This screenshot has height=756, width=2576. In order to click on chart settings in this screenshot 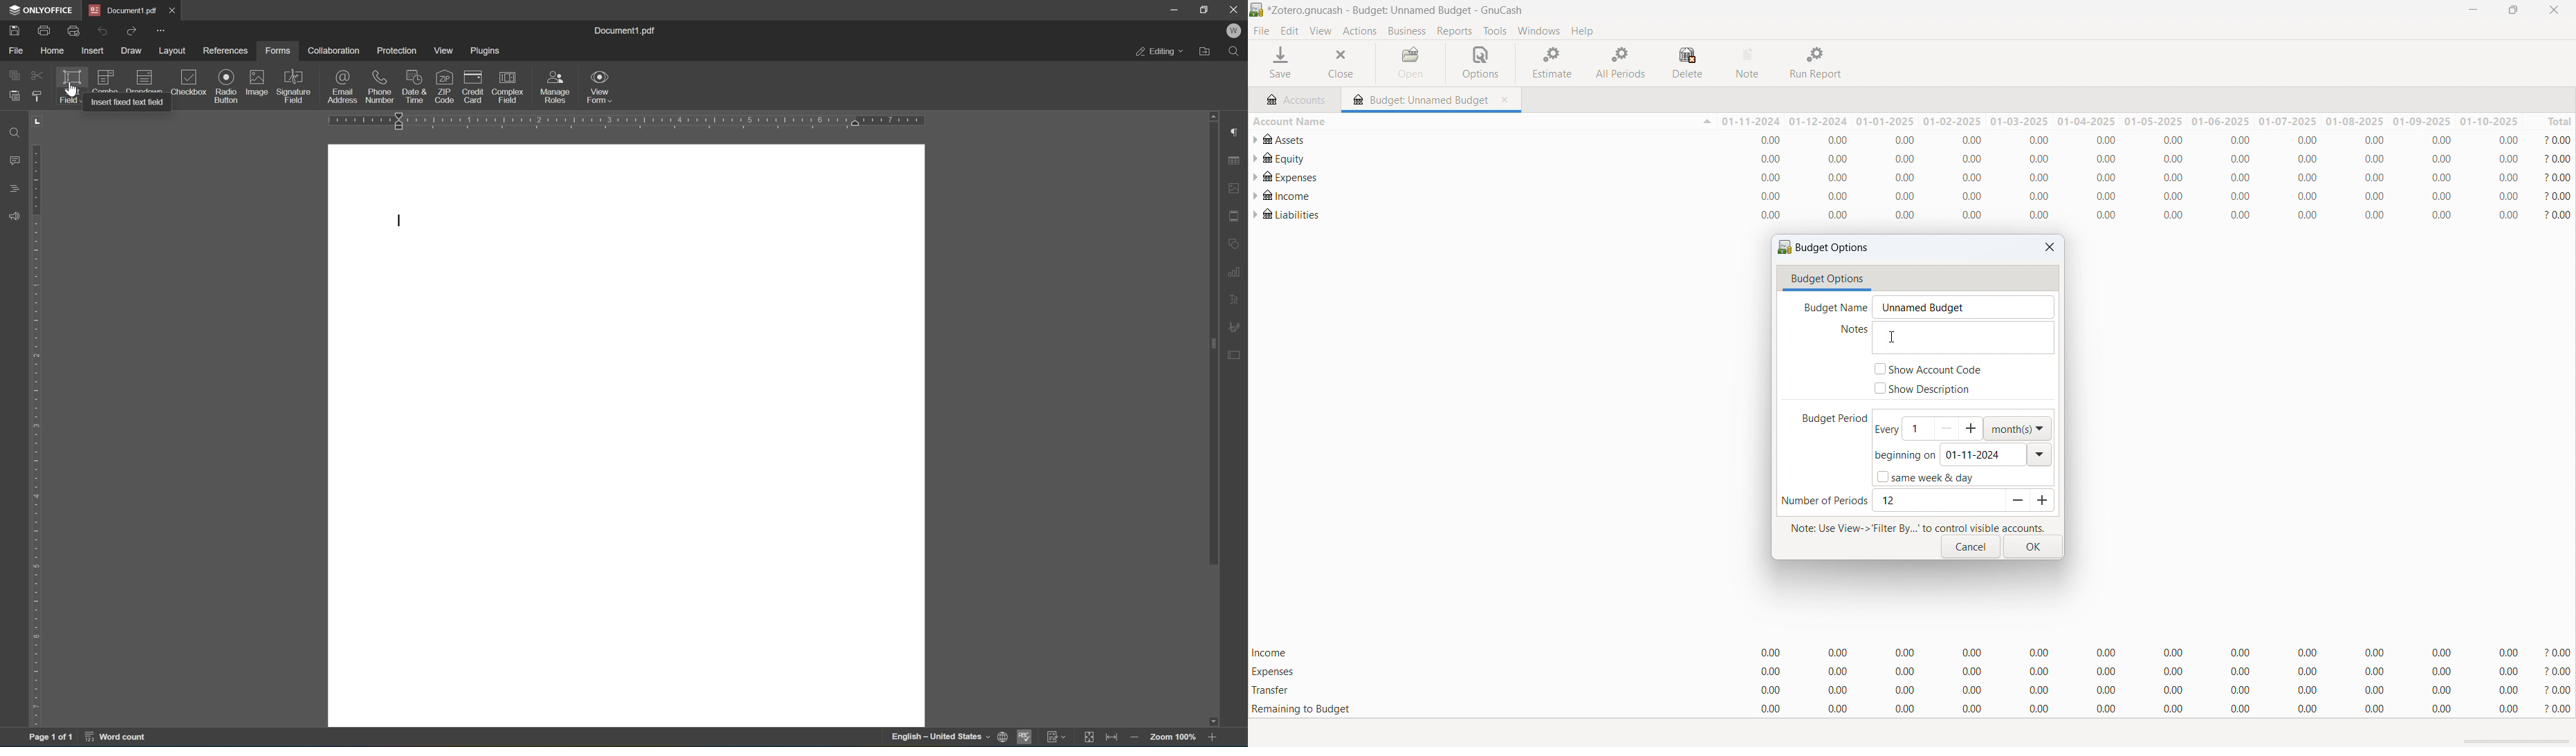, I will do `click(1238, 272)`.